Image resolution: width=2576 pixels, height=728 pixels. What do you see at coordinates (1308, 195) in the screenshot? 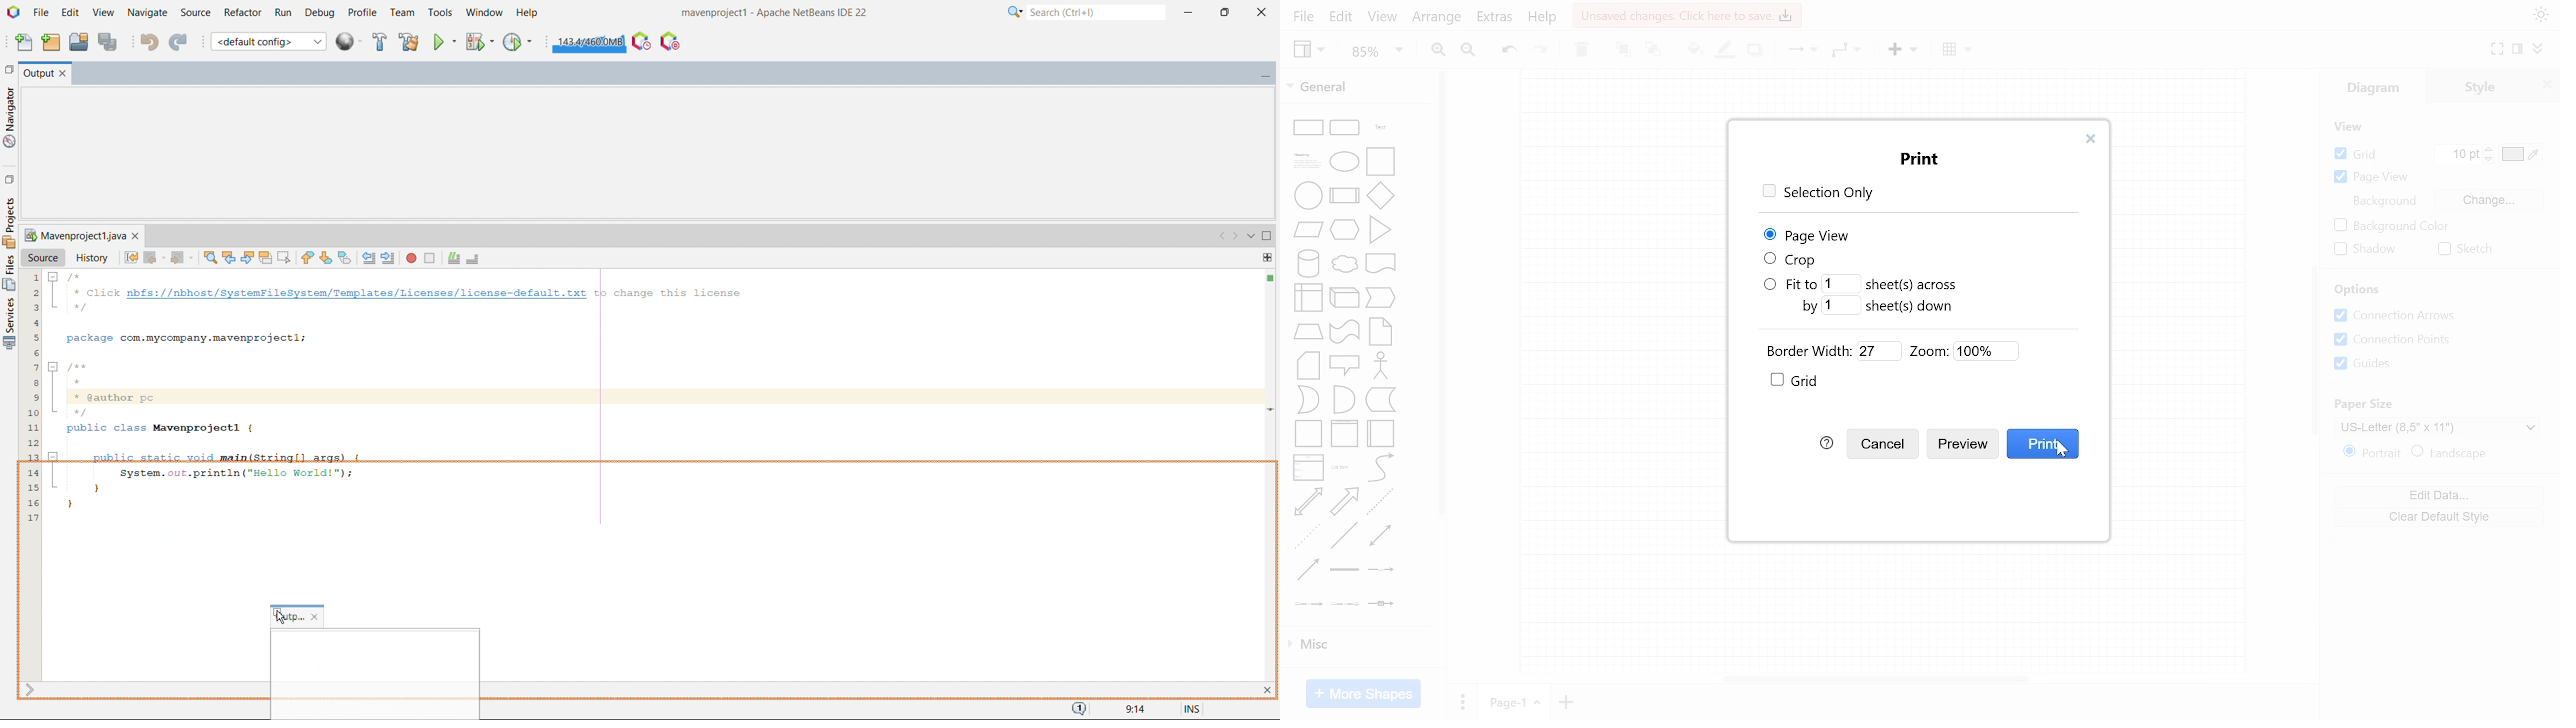
I see `Circle` at bounding box center [1308, 195].